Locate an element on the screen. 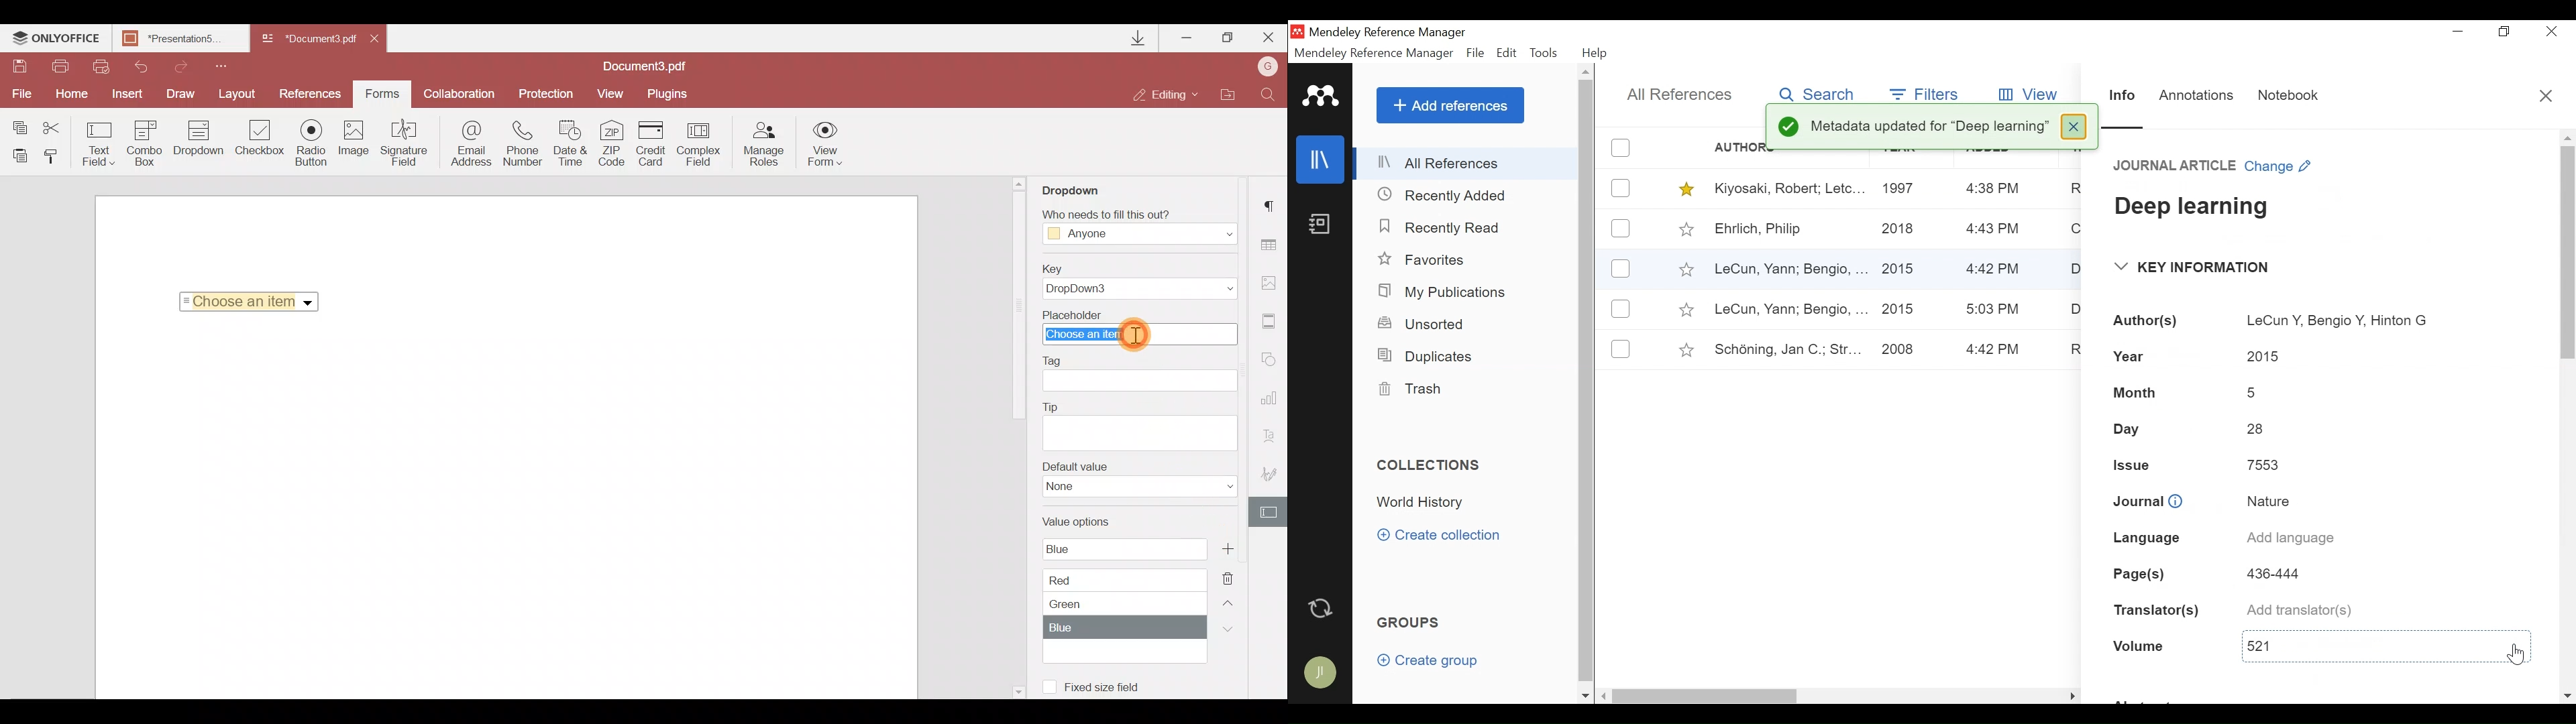 The width and height of the screenshot is (2576, 728). Table settings is located at coordinates (1275, 245).